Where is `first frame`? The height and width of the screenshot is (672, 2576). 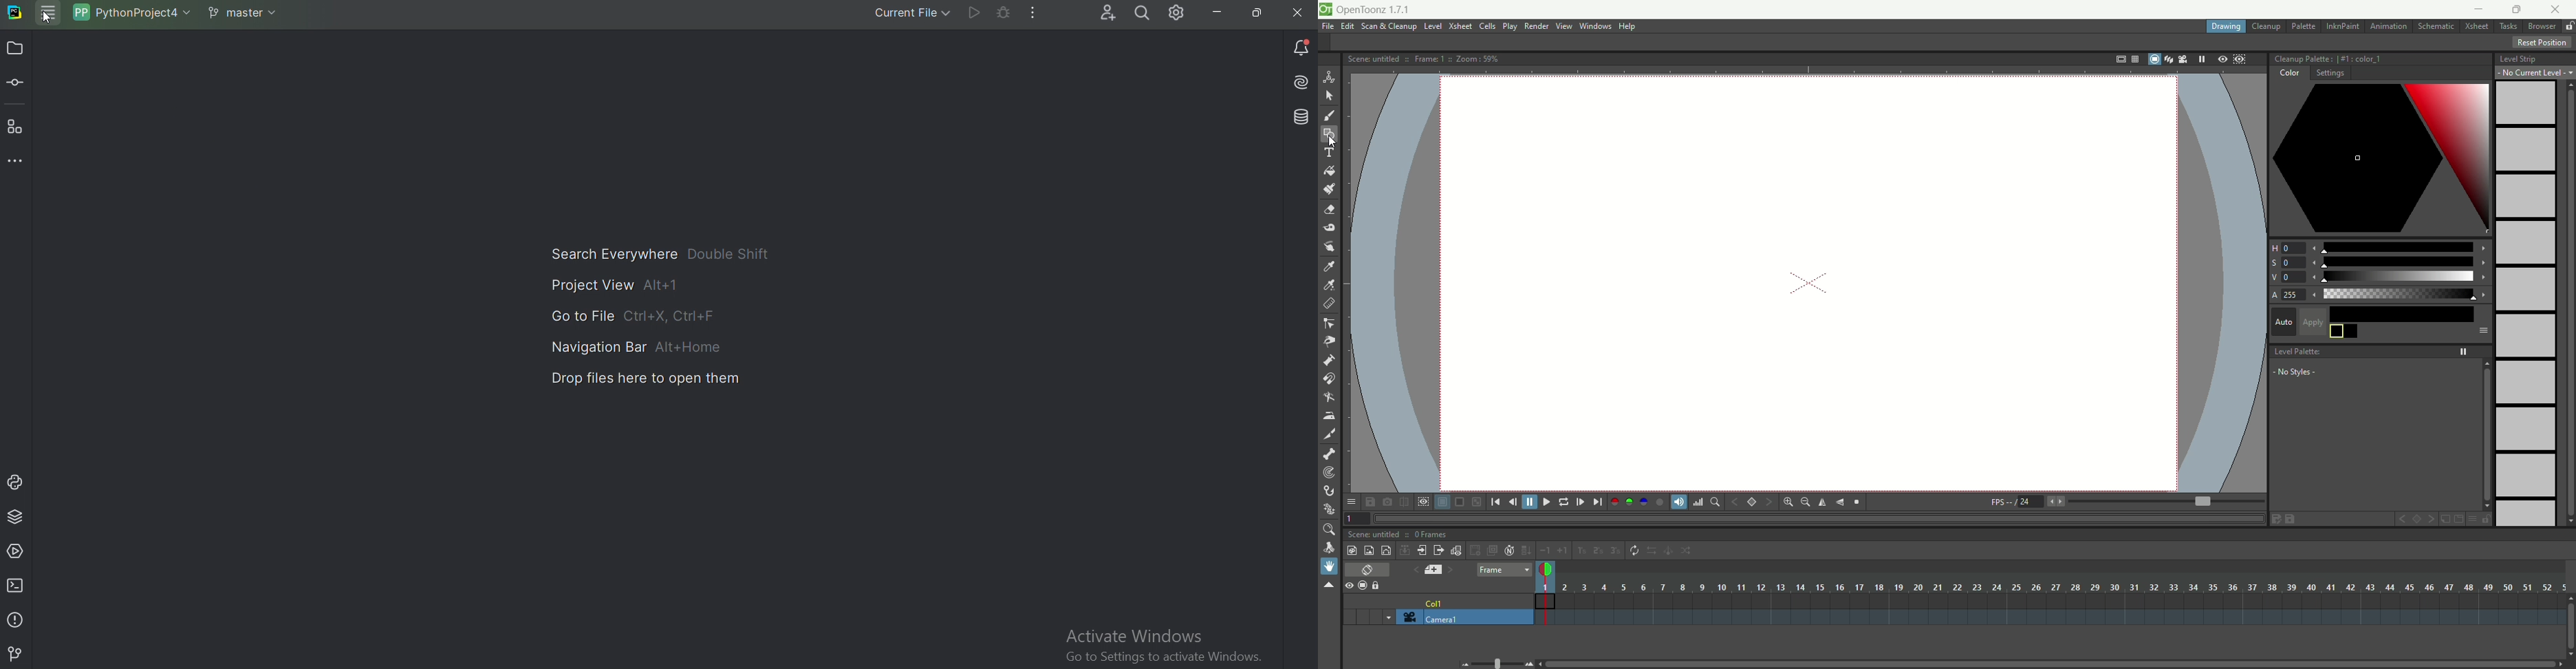
first frame is located at coordinates (1495, 502).